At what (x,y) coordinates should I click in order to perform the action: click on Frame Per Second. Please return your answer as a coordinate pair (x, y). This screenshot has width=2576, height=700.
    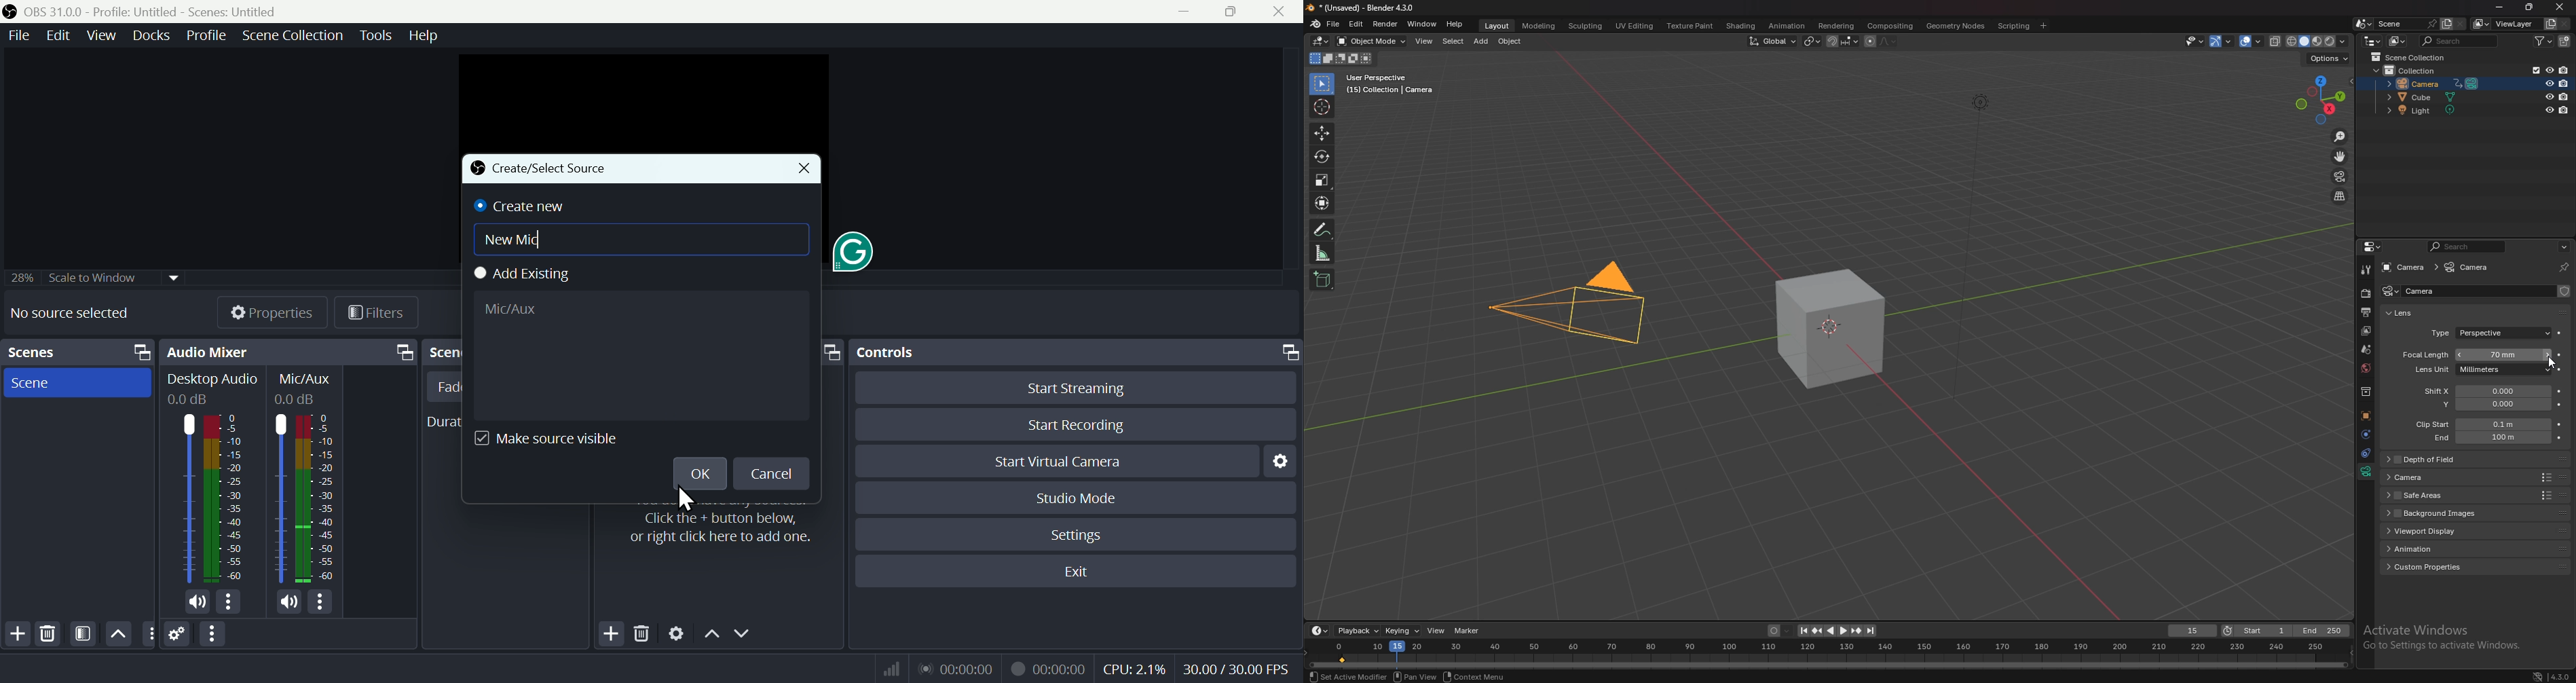
    Looking at the image, I should click on (1236, 670).